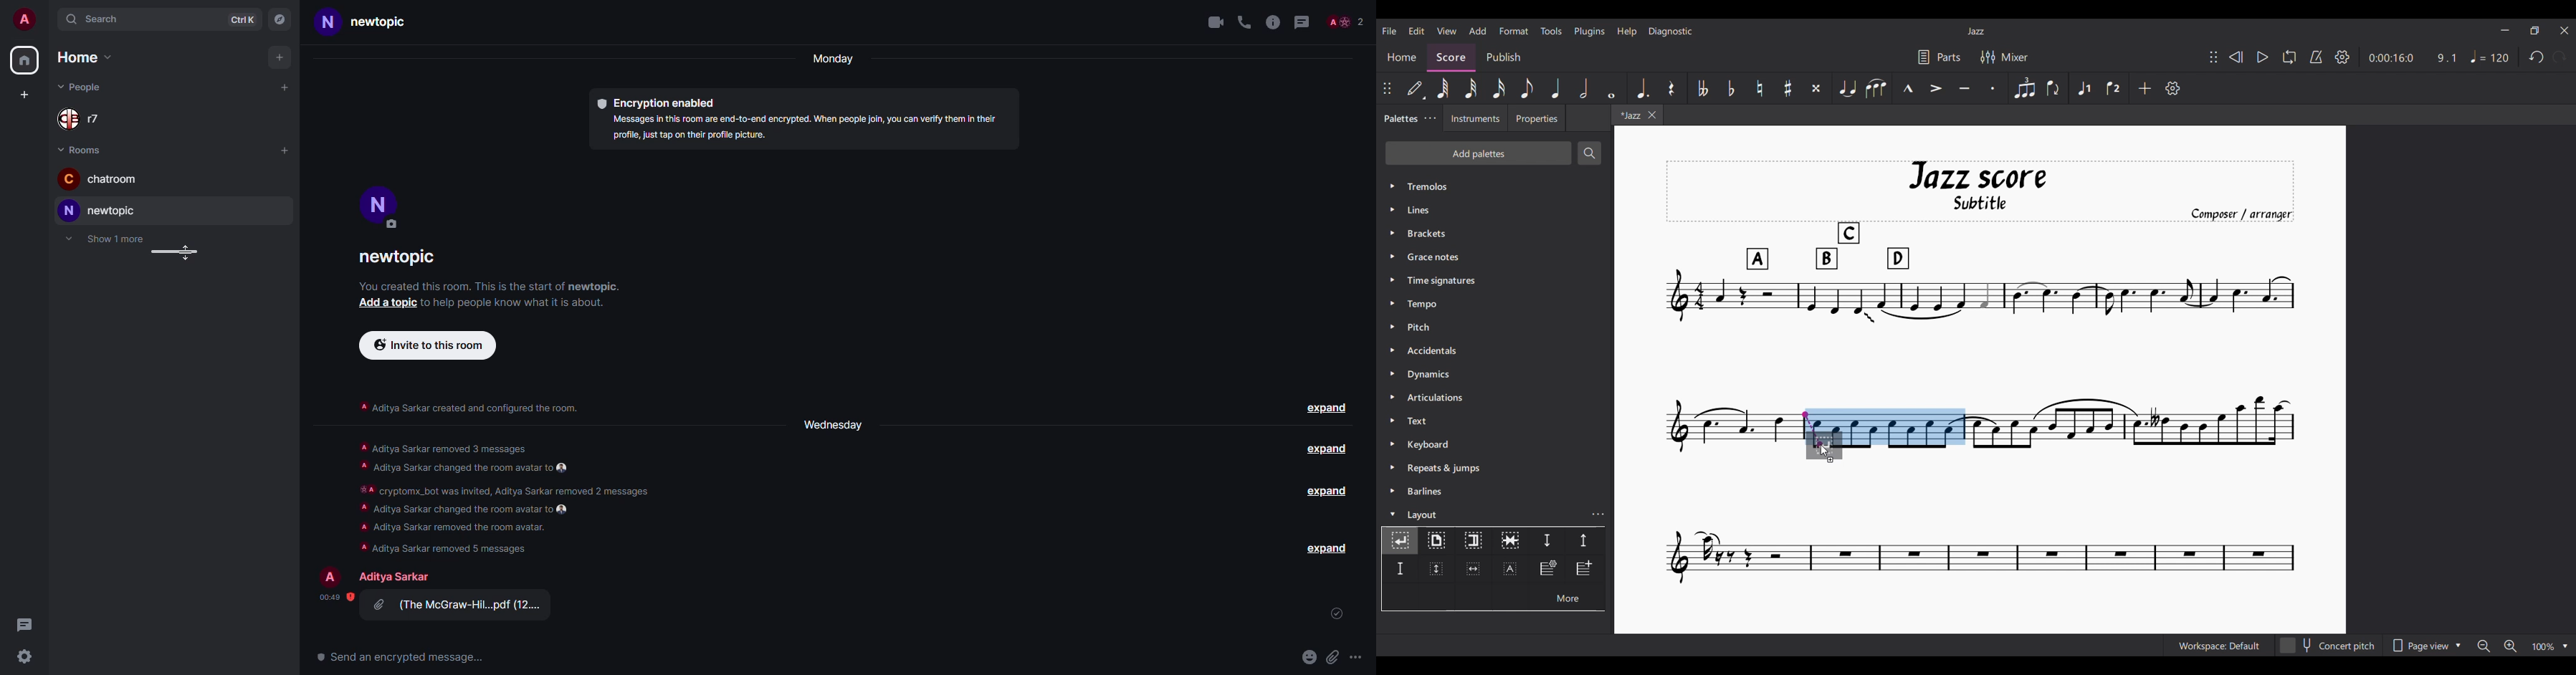 This screenshot has width=2576, height=700. Describe the element at coordinates (1337, 616) in the screenshot. I see `set` at that location.